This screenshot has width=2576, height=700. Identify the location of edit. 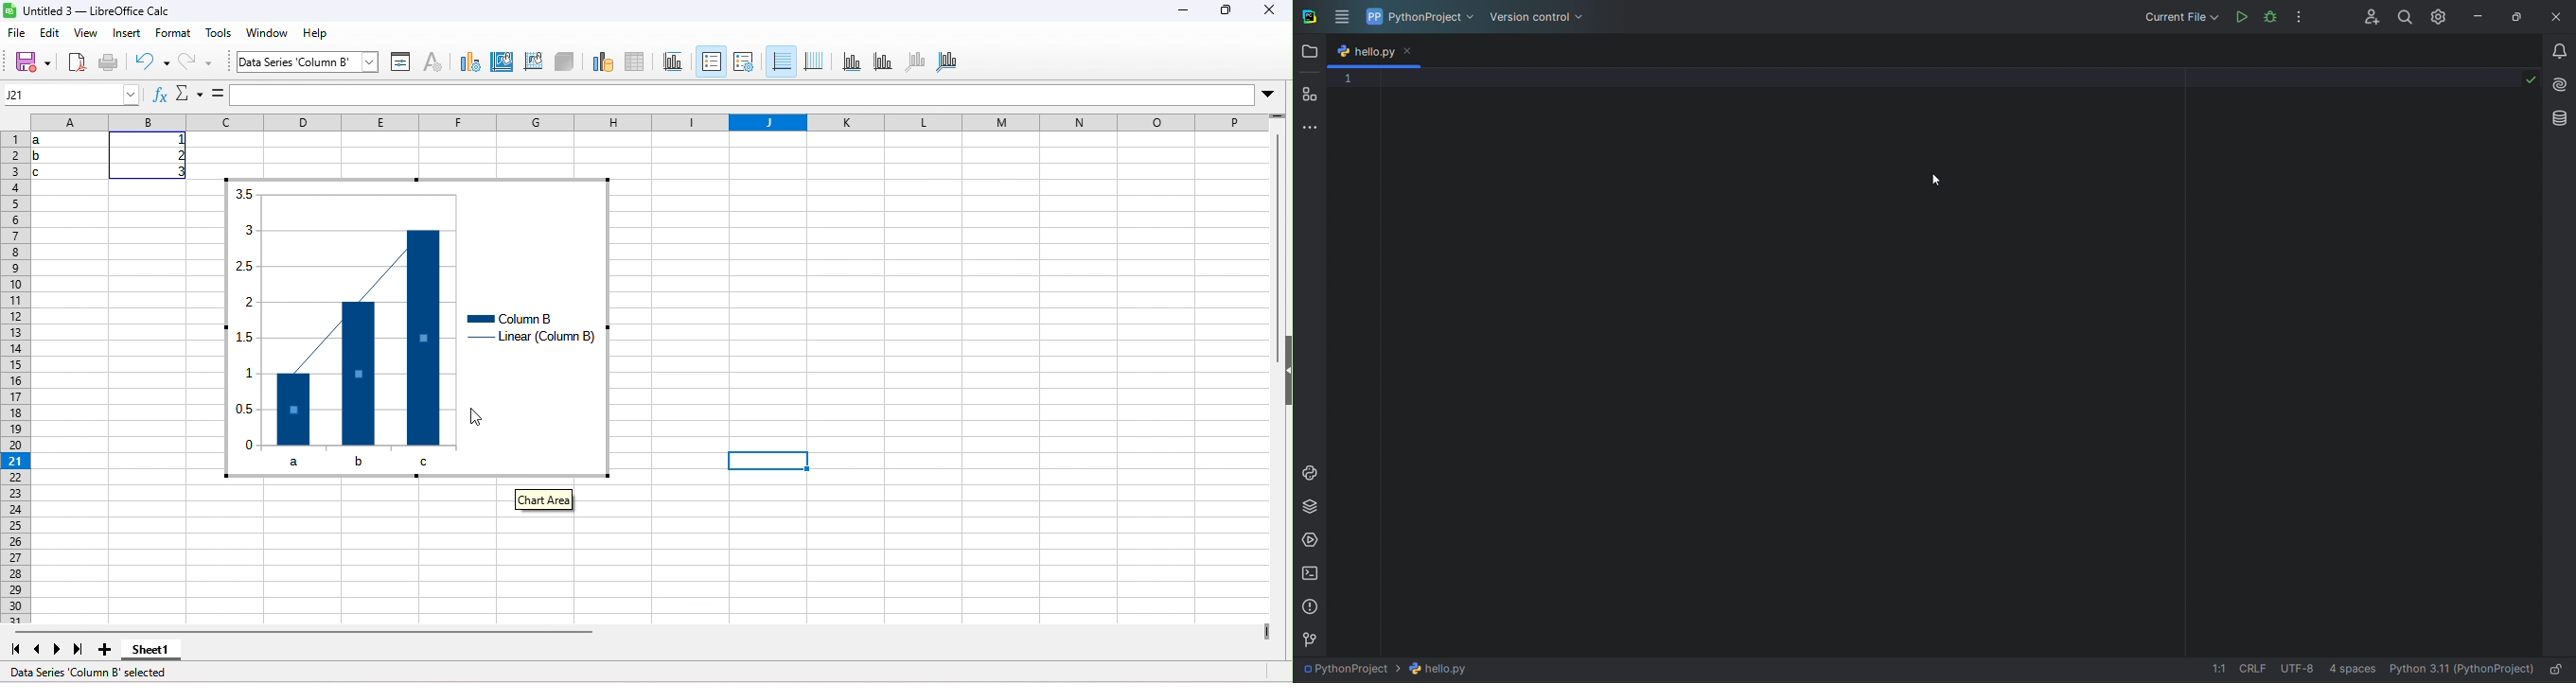
(50, 34).